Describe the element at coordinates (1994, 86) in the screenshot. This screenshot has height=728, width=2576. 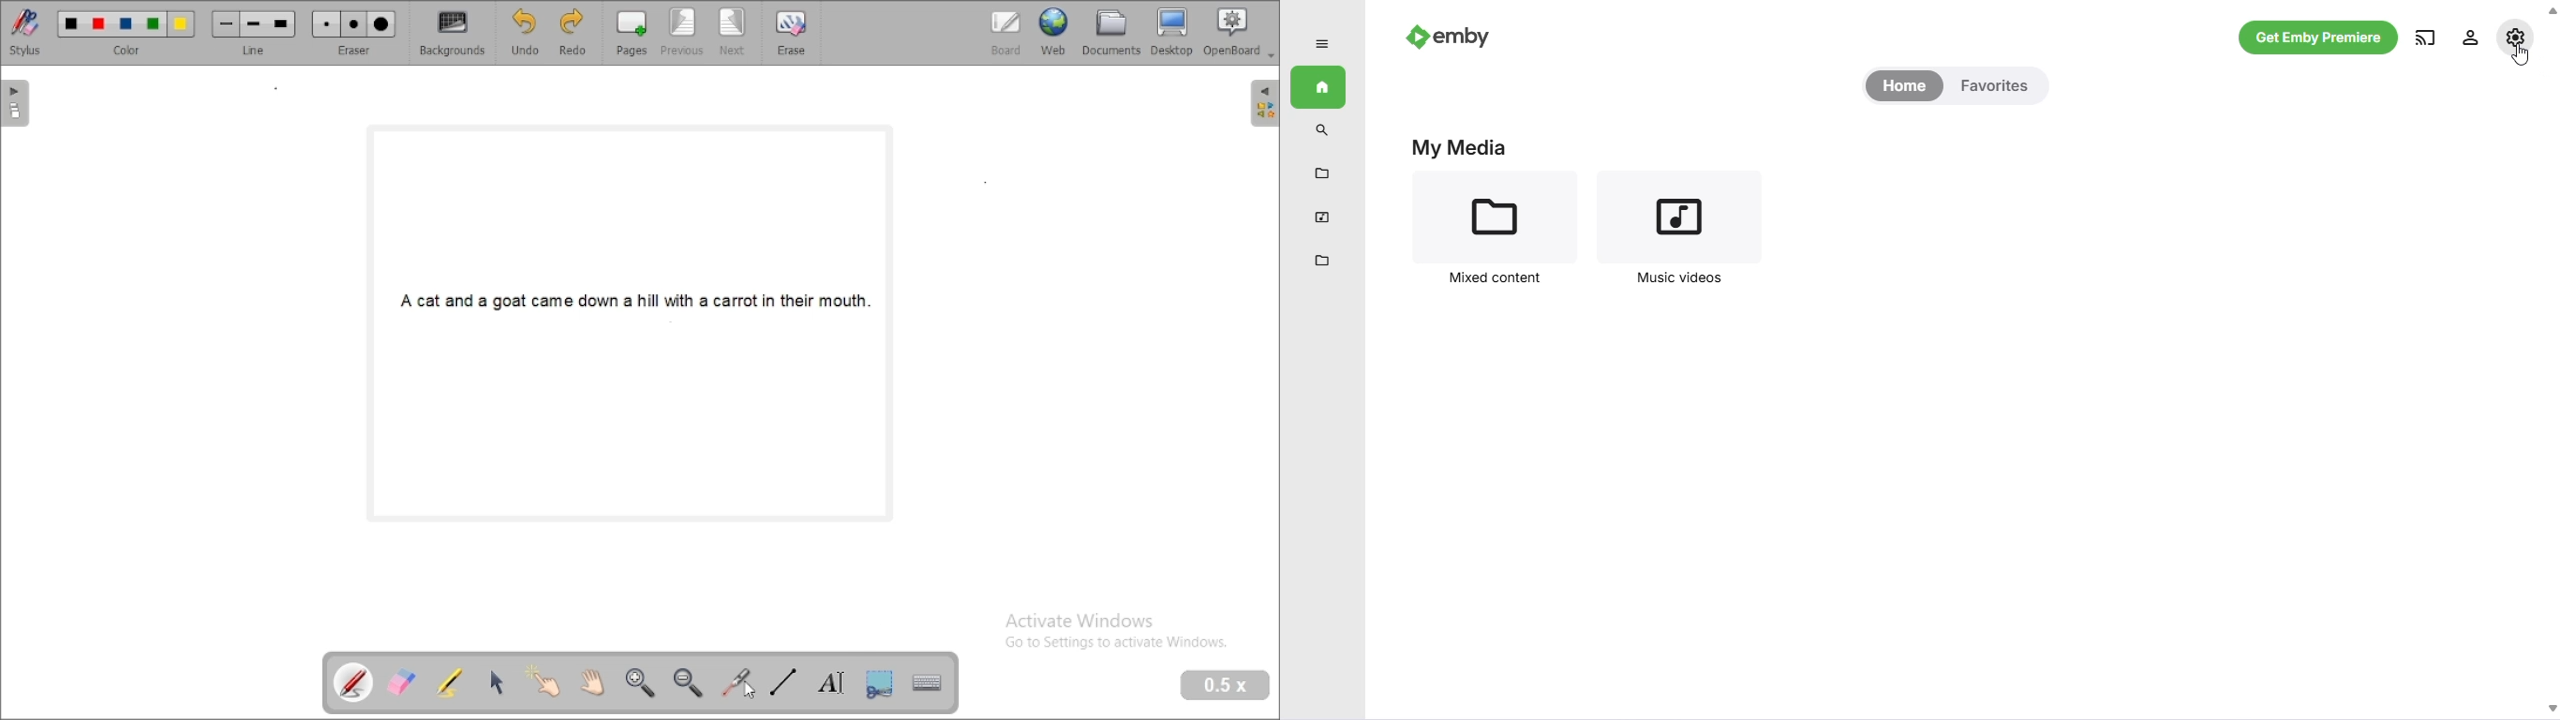
I see `favorites` at that location.